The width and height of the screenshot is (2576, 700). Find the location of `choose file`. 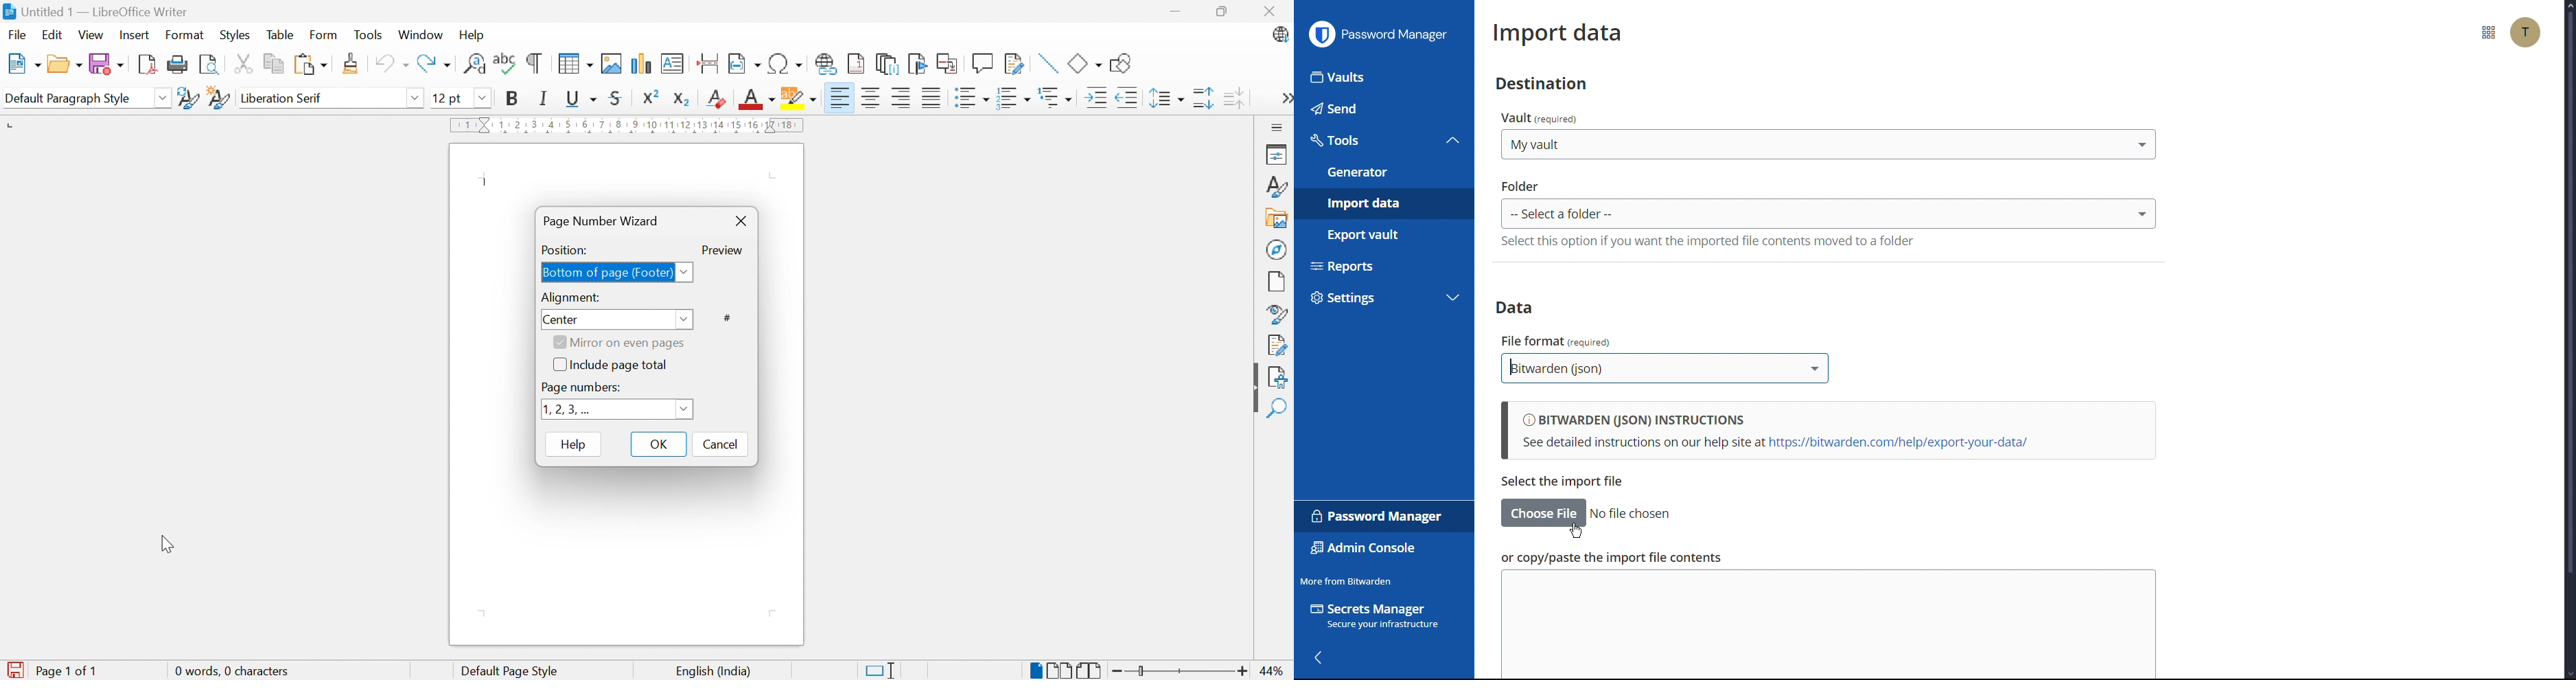

choose file is located at coordinates (1542, 513).